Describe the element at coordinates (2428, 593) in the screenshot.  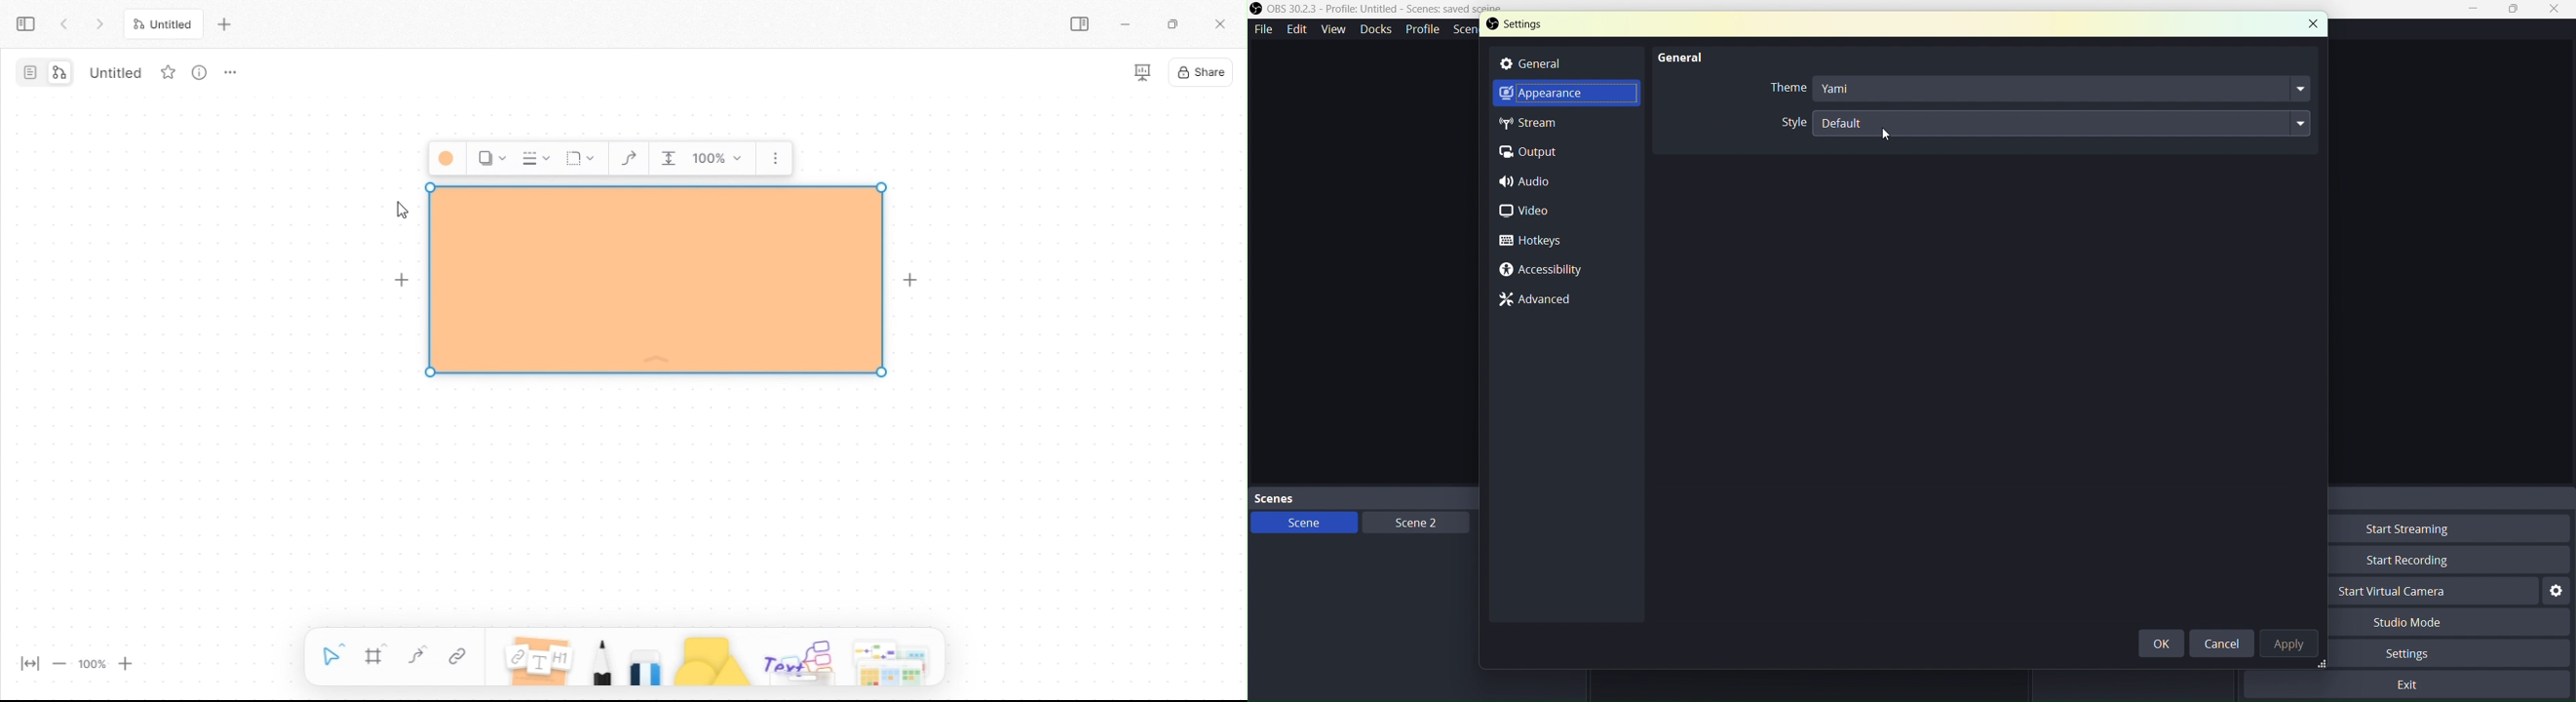
I see `Start Virtual Camera` at that location.